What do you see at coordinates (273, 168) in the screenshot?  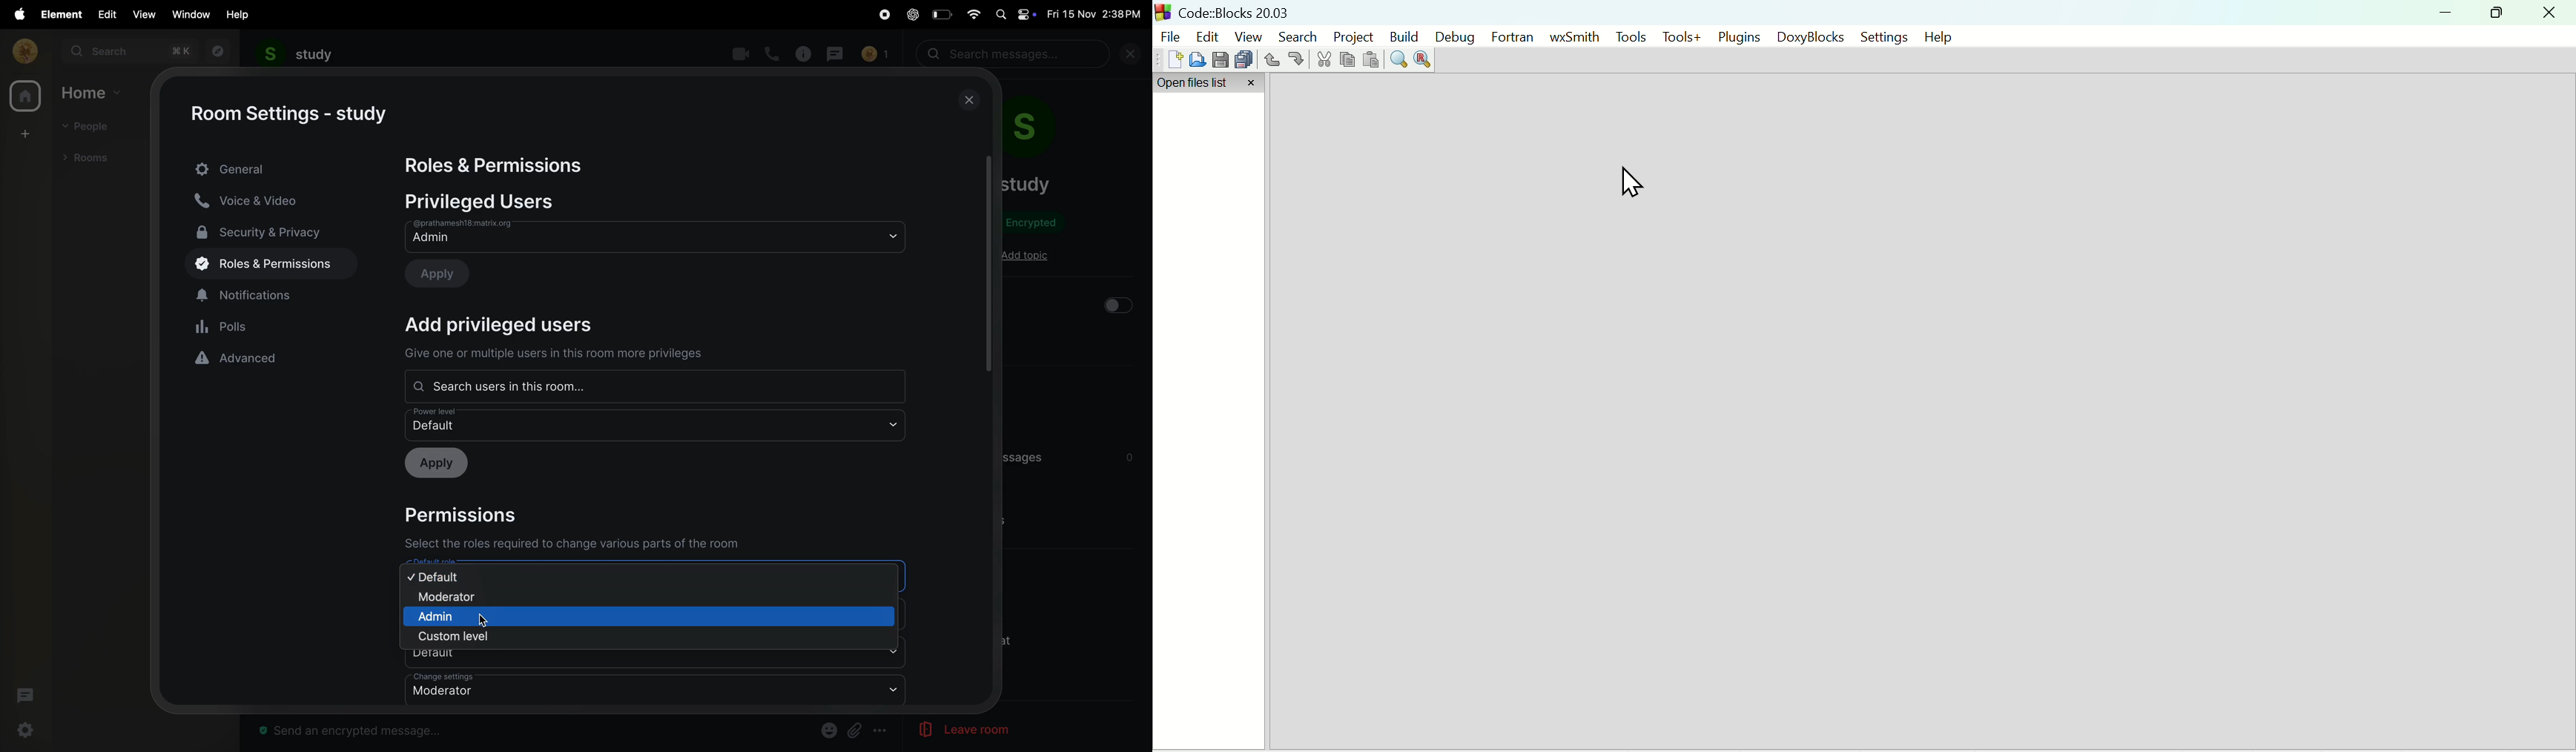 I see `genreral ` at bounding box center [273, 168].